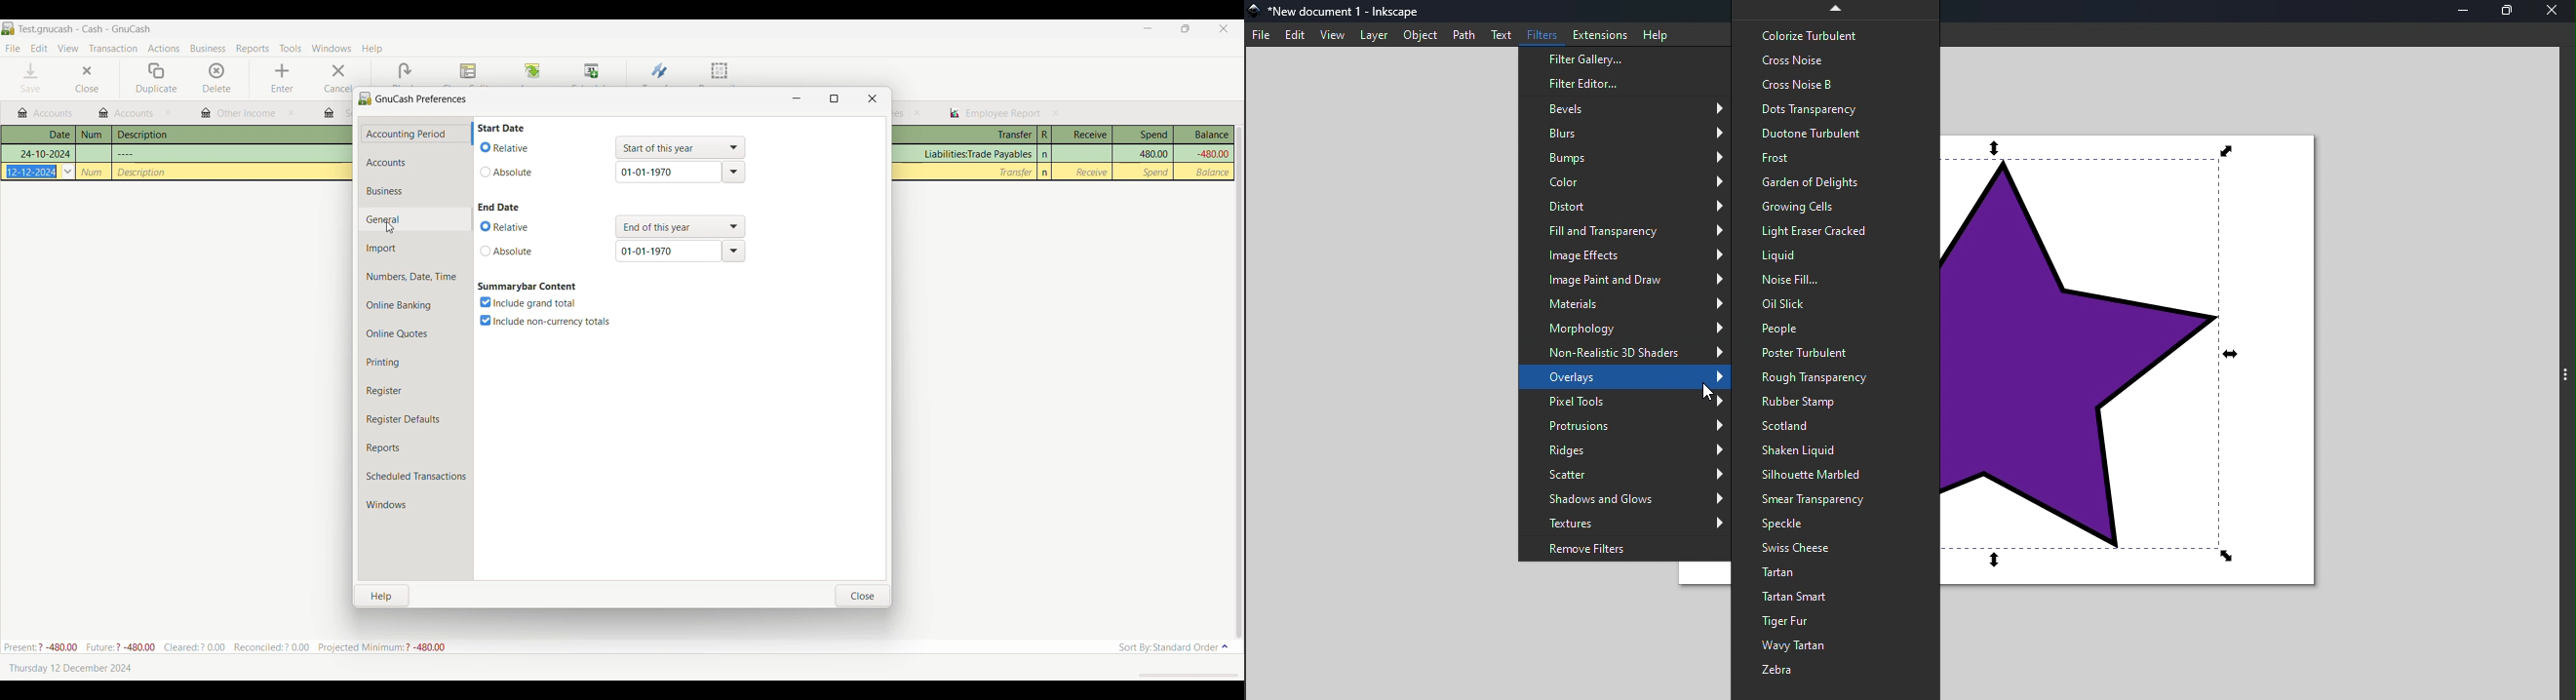  I want to click on Tartan smart, so click(1835, 596).